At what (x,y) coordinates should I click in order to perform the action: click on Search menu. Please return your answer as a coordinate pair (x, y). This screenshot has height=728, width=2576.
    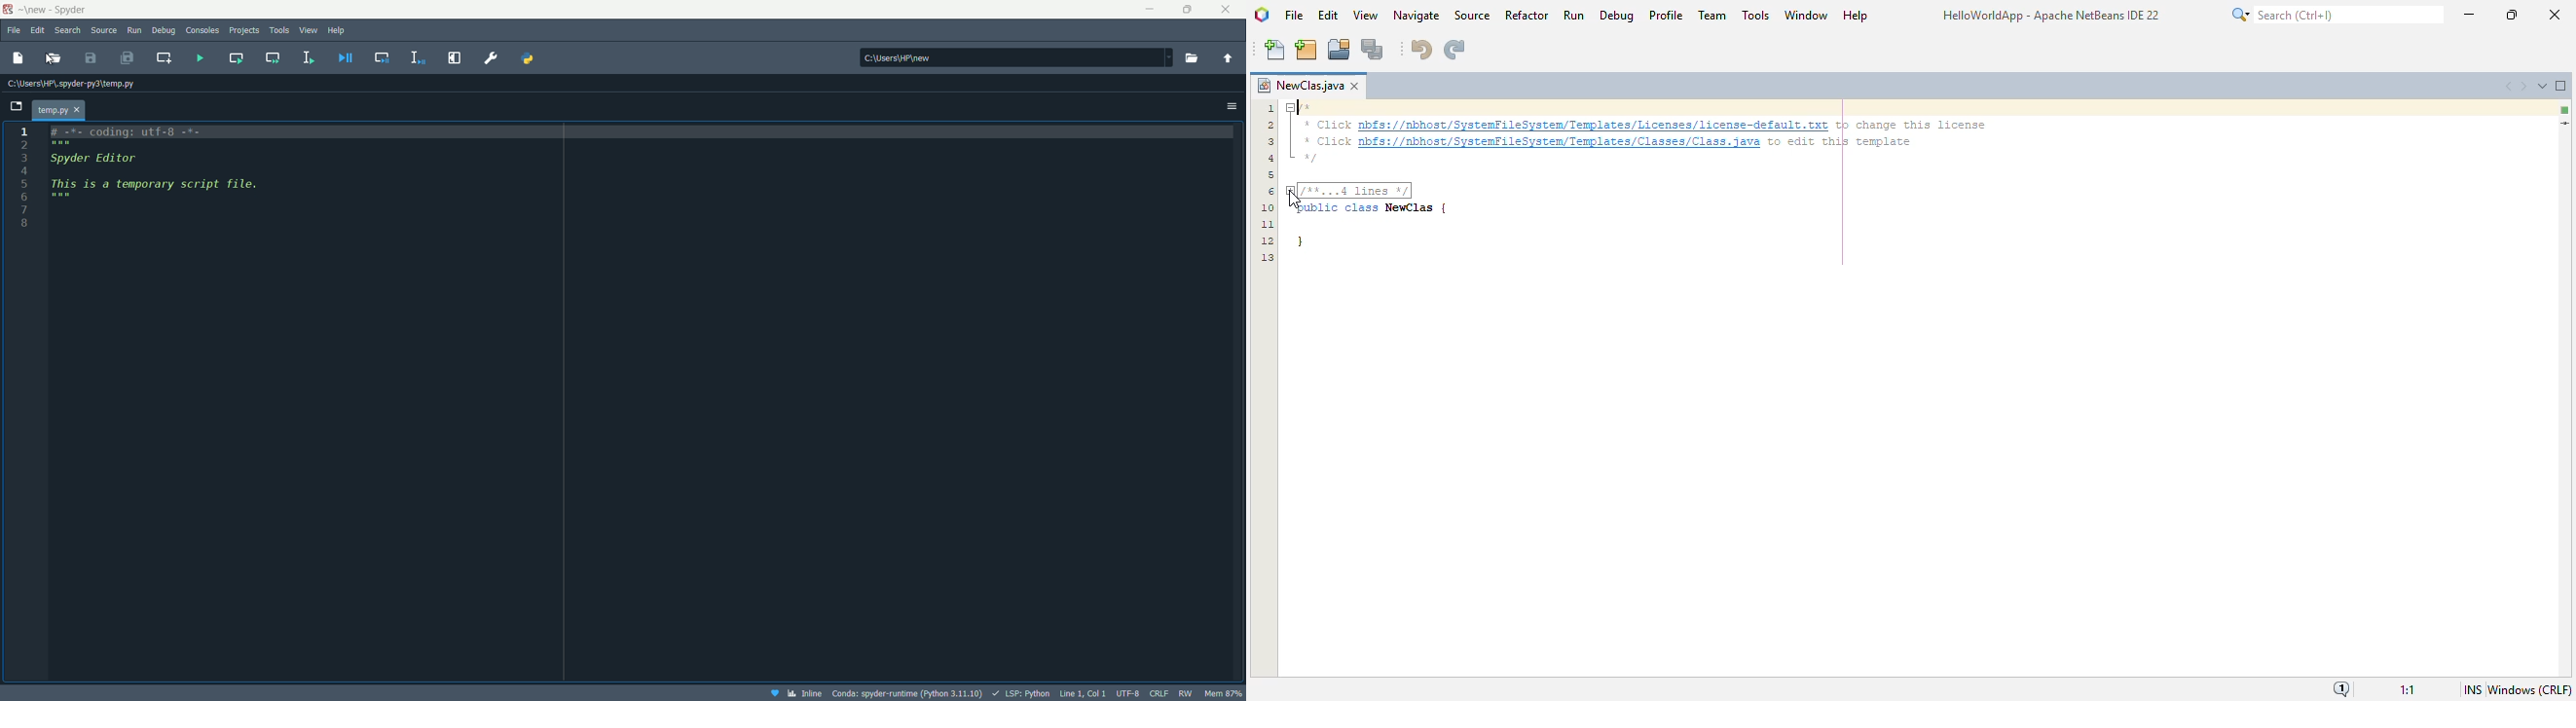
    Looking at the image, I should click on (67, 31).